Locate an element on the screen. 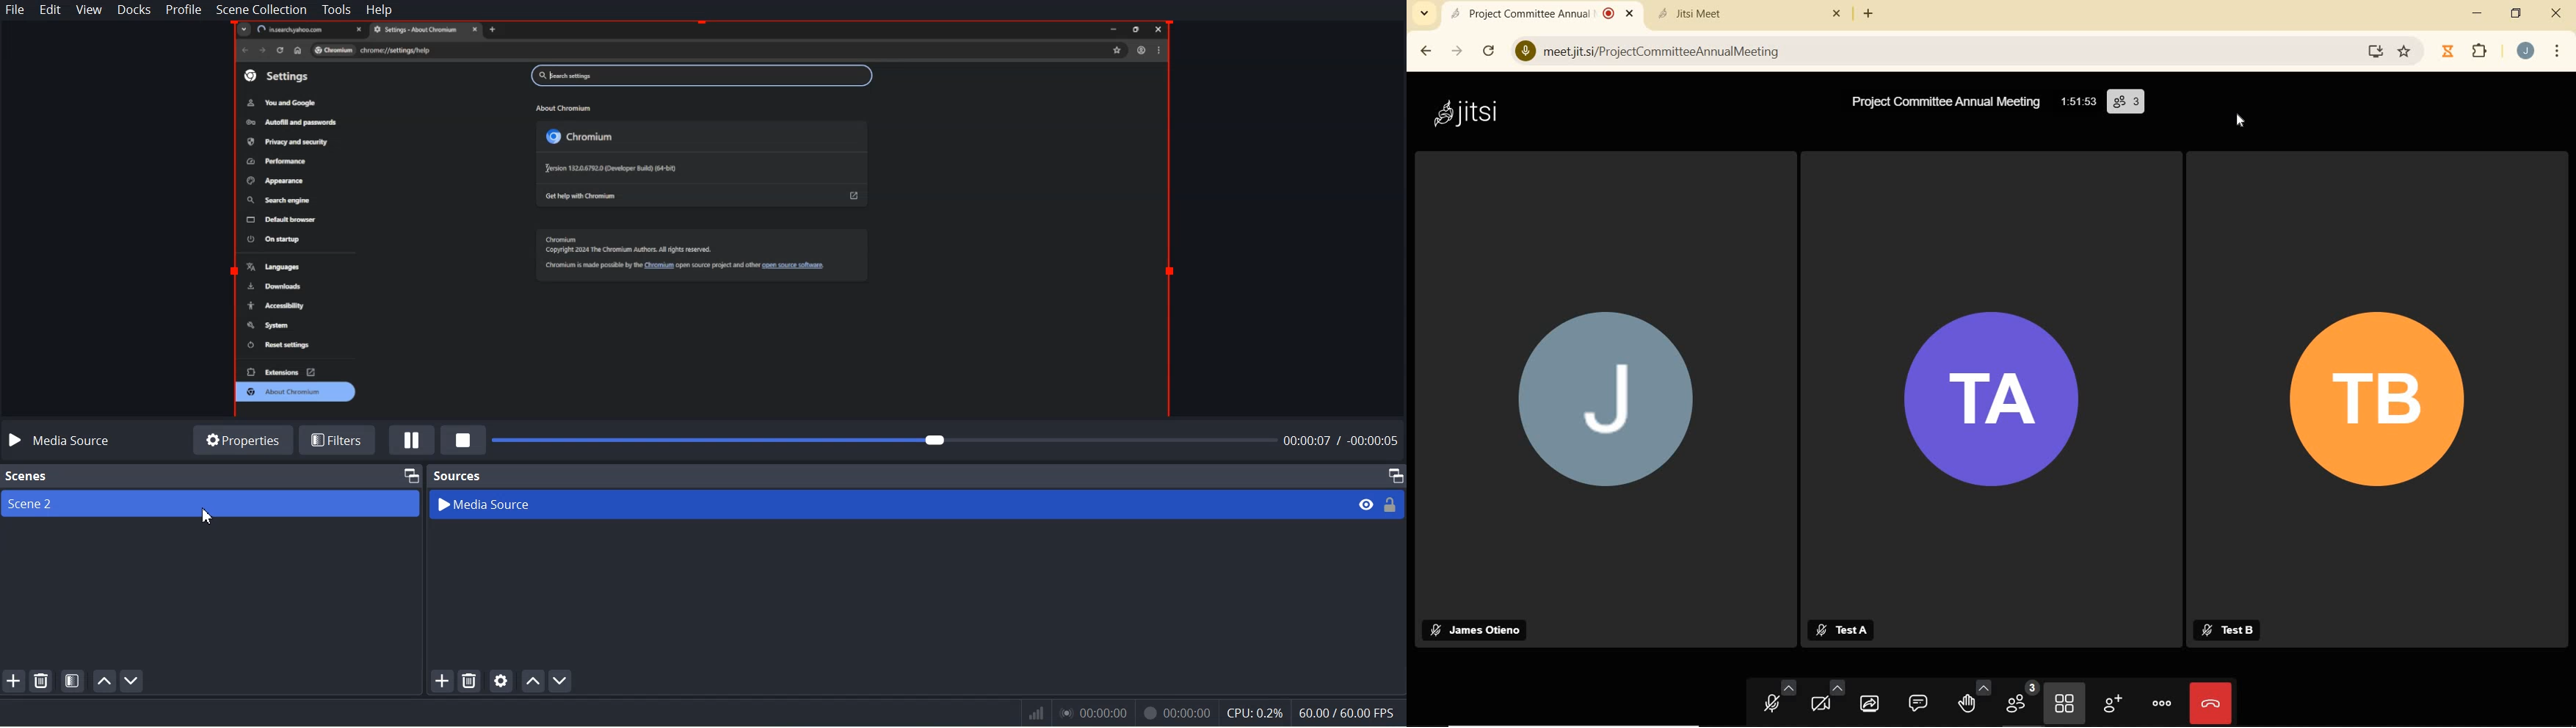  Information Display is located at coordinates (1203, 714).